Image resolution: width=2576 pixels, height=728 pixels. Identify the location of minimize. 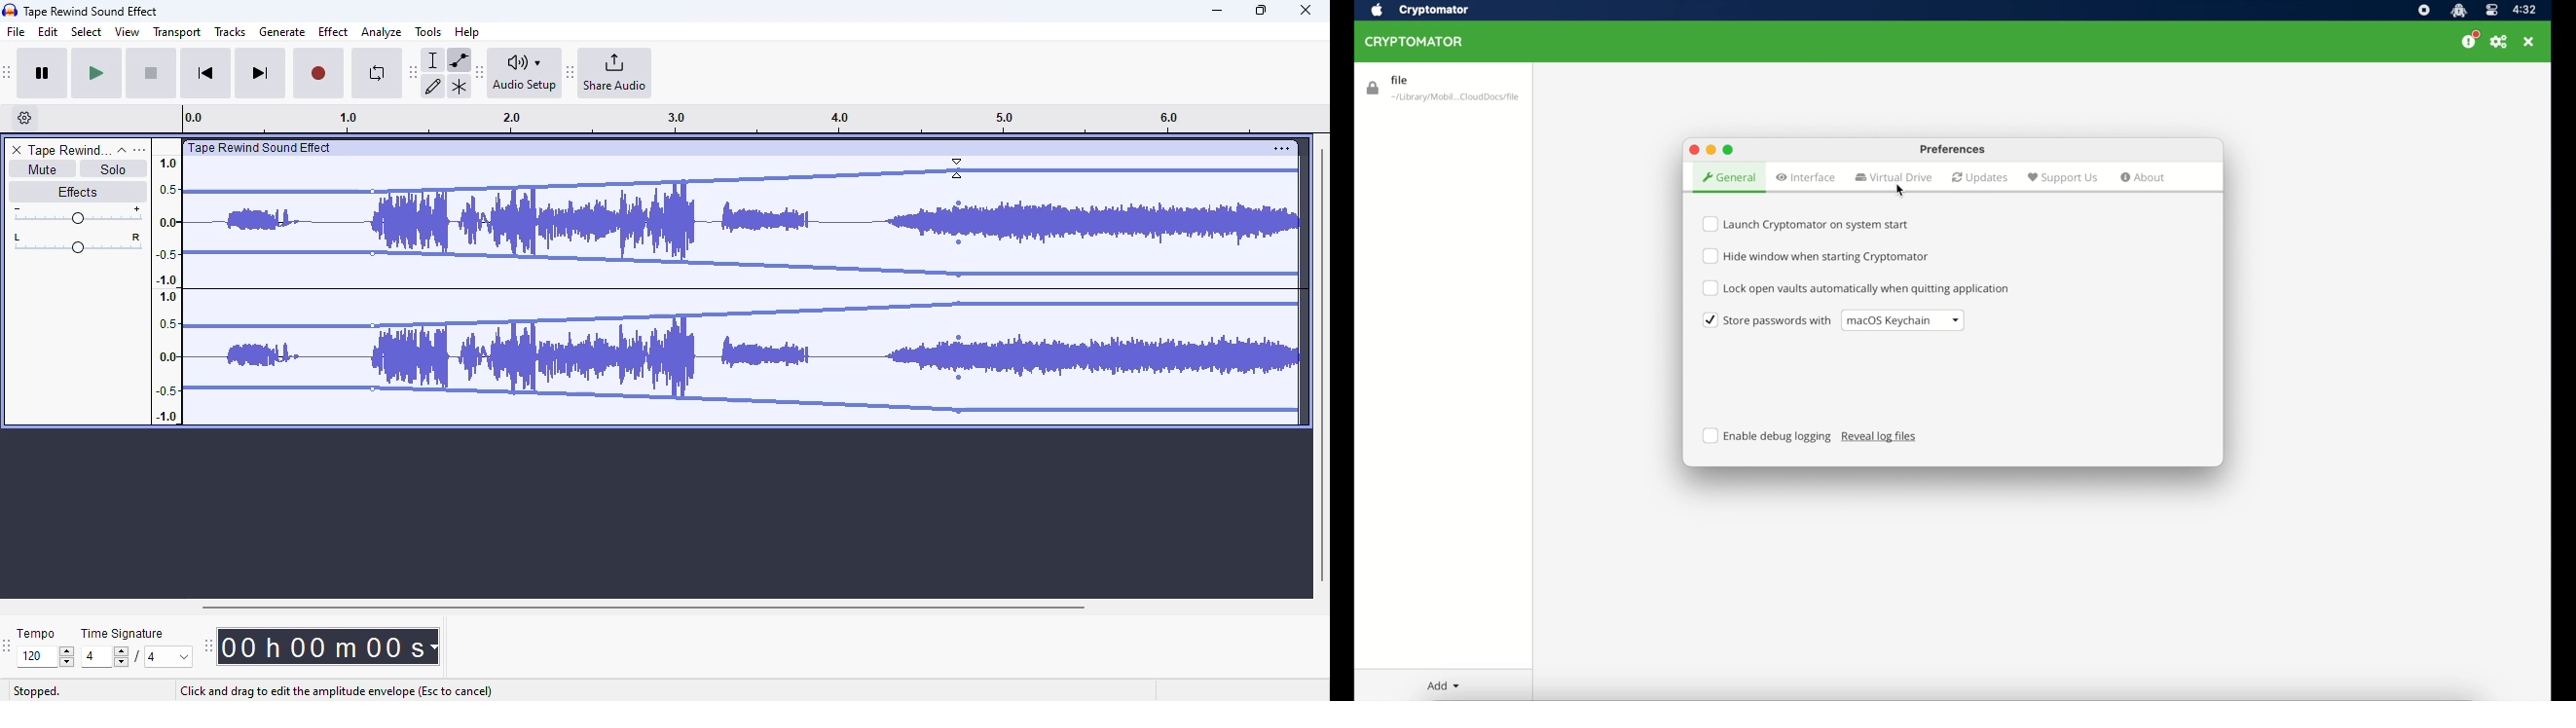
(1217, 11).